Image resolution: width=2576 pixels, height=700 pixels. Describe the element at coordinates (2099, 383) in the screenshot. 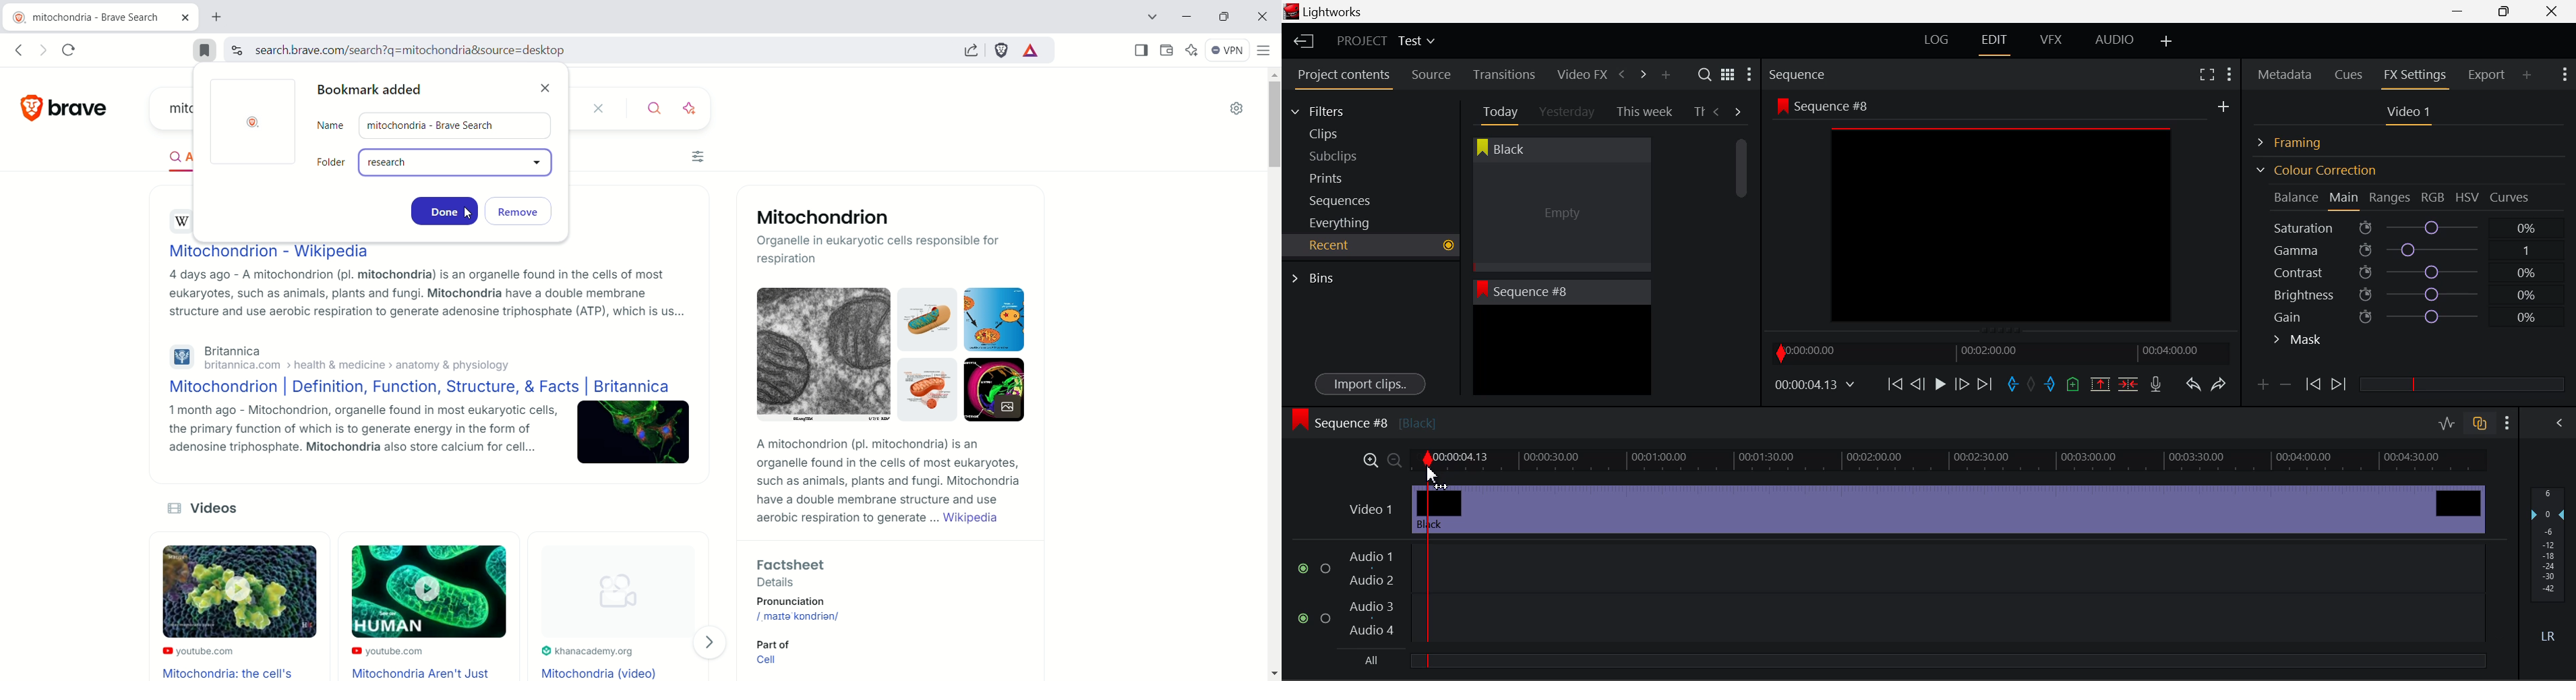

I see `Remove marked section` at that location.